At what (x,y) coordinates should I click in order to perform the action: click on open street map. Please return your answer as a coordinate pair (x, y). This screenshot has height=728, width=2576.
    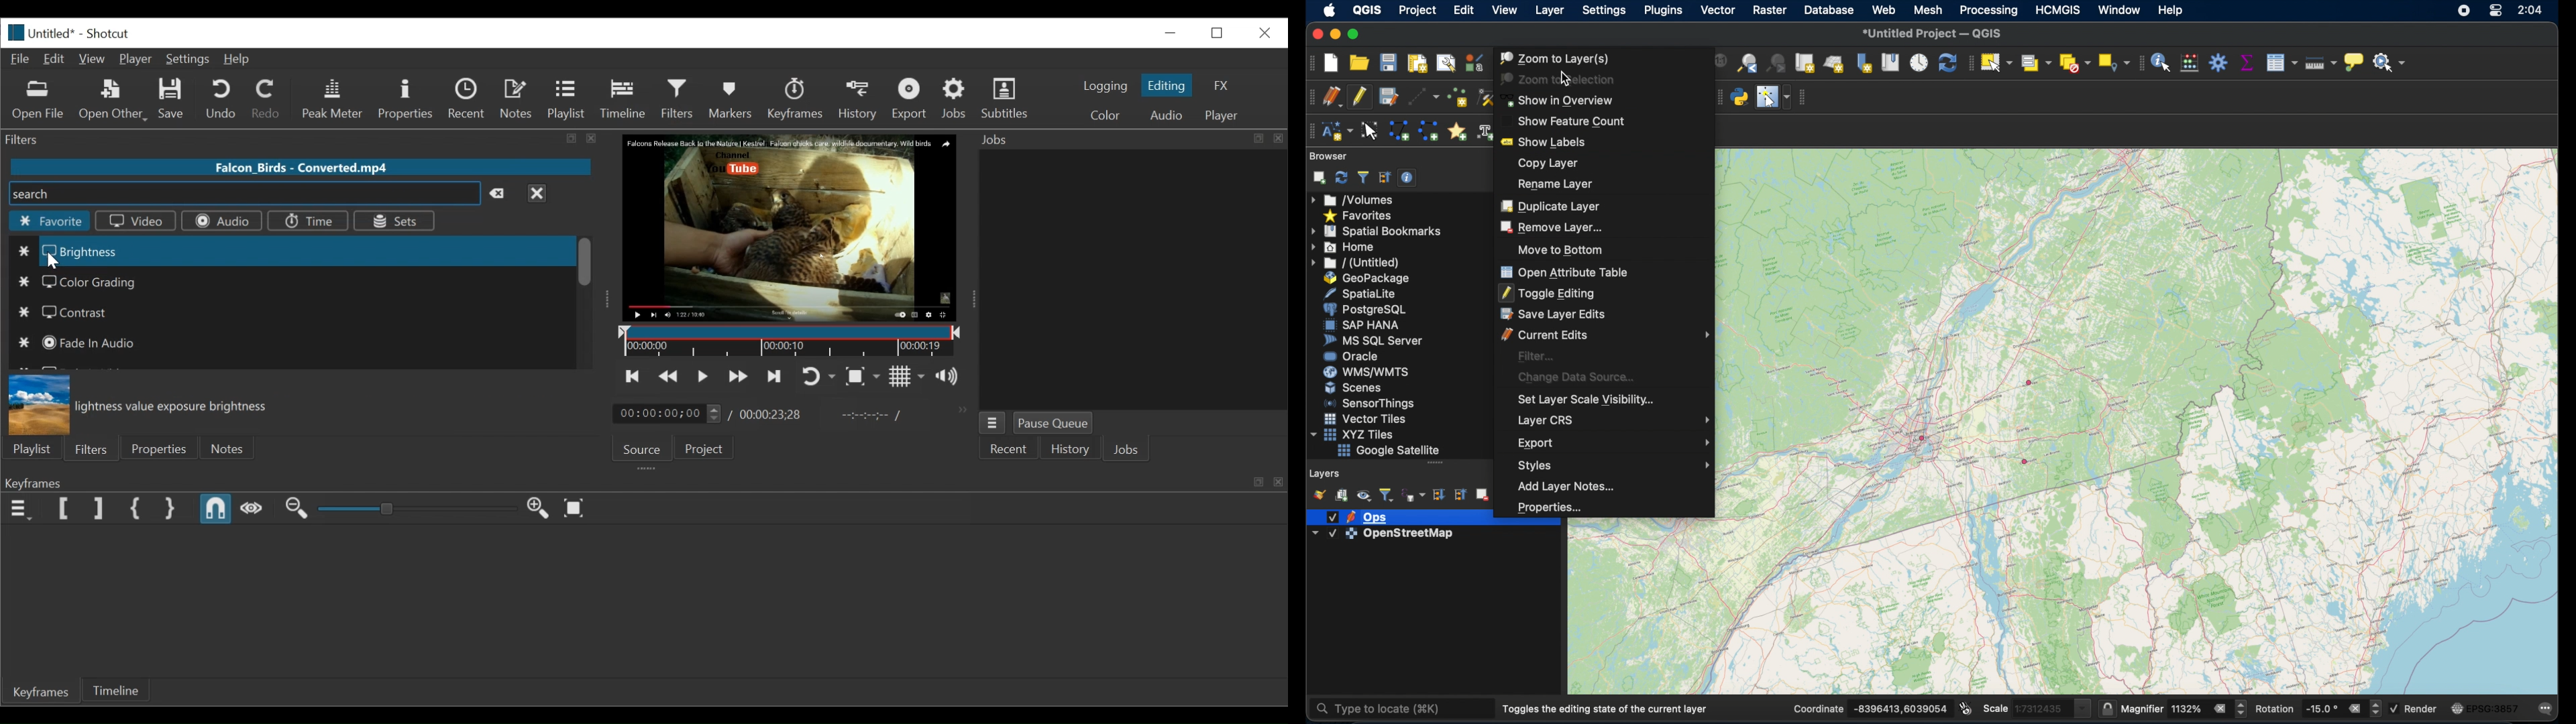
    Looking at the image, I should click on (1813, 531).